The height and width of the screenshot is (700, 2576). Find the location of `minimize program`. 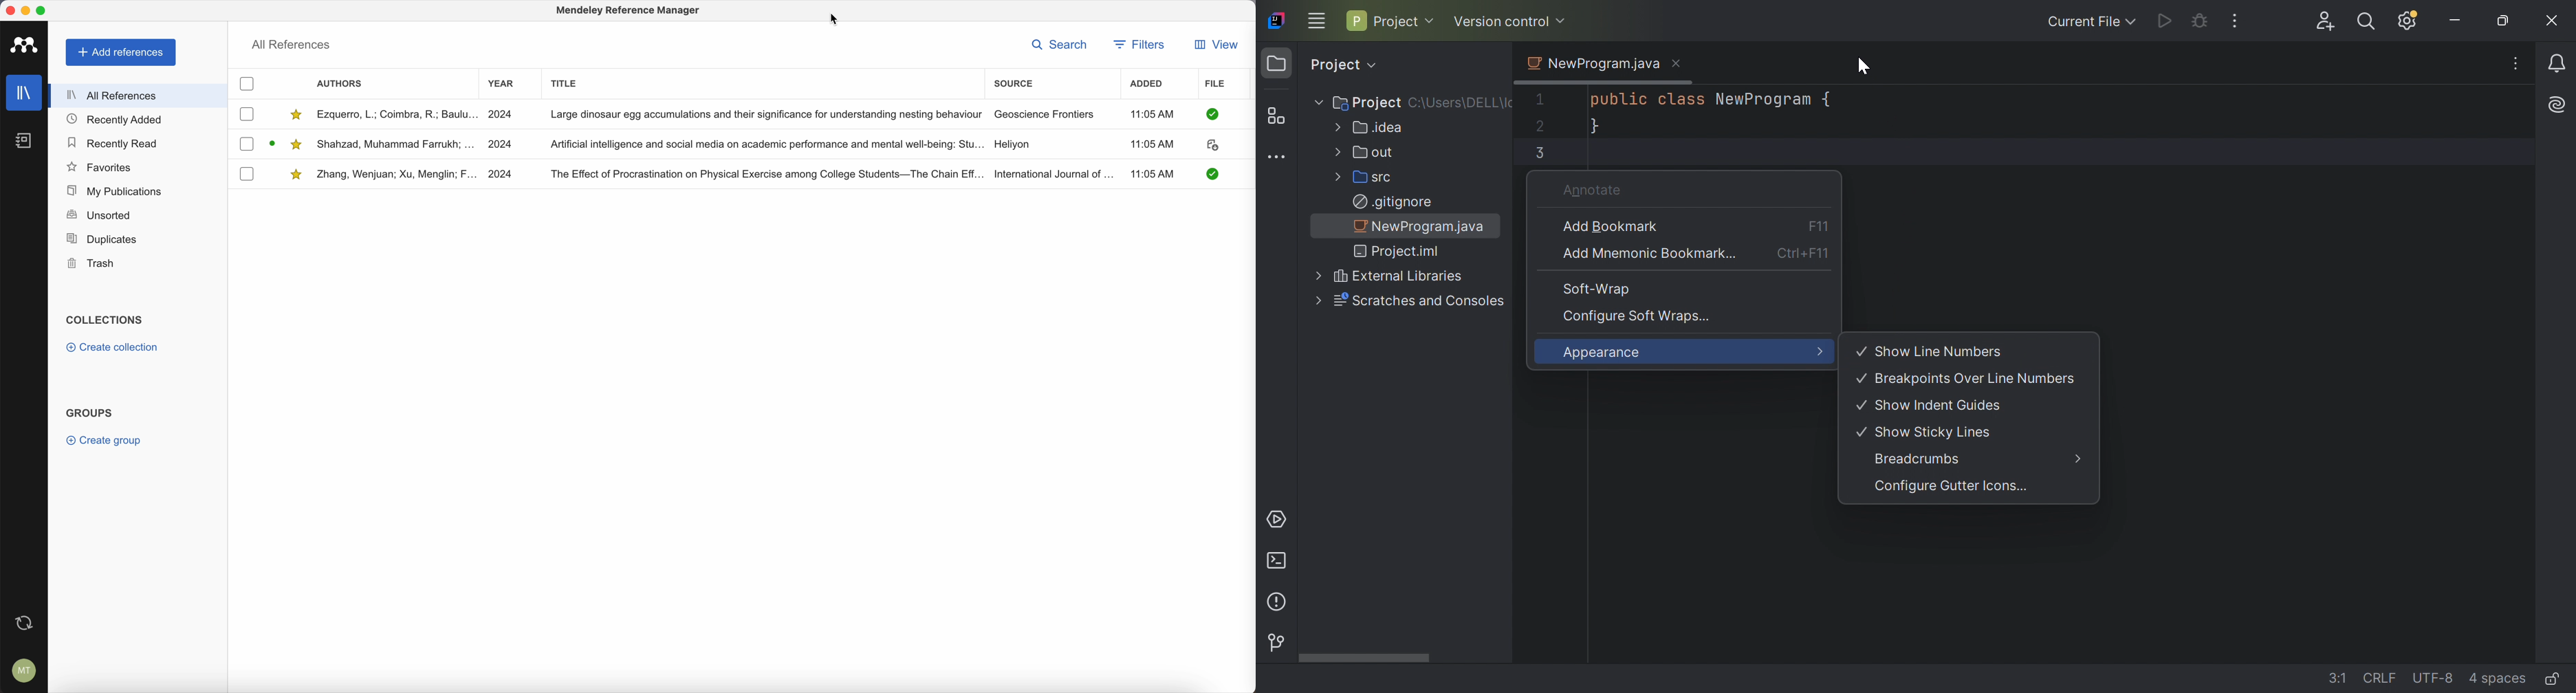

minimize program is located at coordinates (26, 10).